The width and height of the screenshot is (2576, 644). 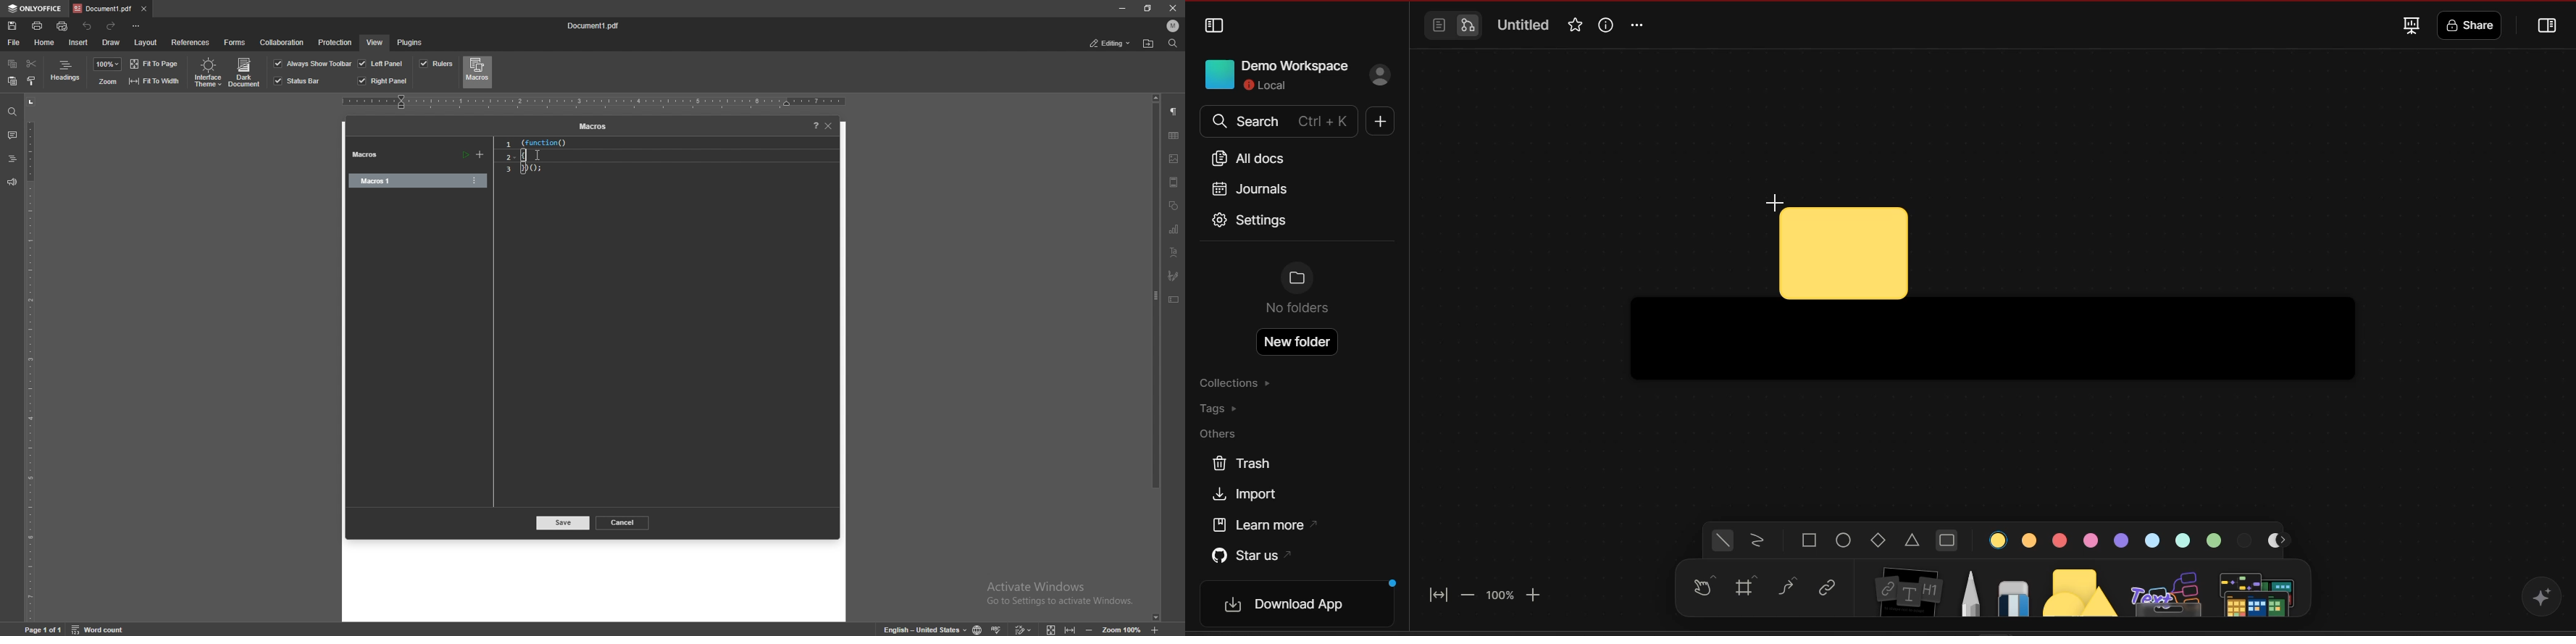 What do you see at coordinates (1225, 435) in the screenshot?
I see `others` at bounding box center [1225, 435].